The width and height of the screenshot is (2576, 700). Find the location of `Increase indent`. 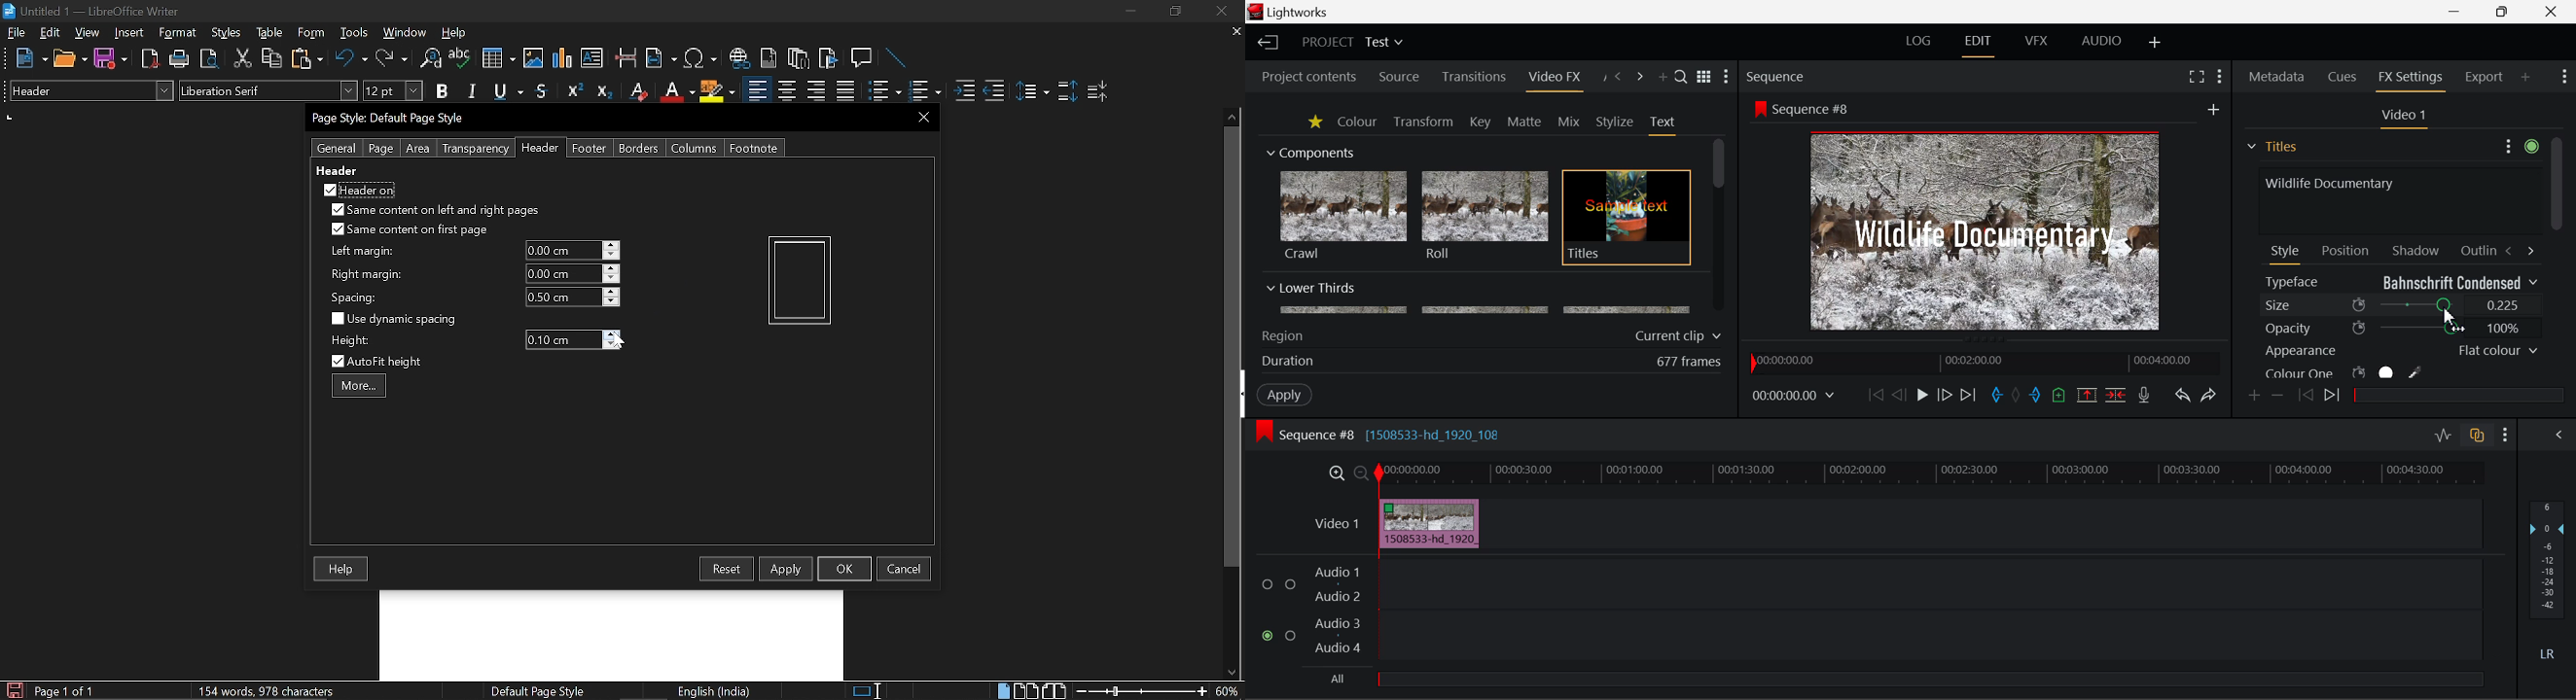

Increase indent is located at coordinates (963, 90).